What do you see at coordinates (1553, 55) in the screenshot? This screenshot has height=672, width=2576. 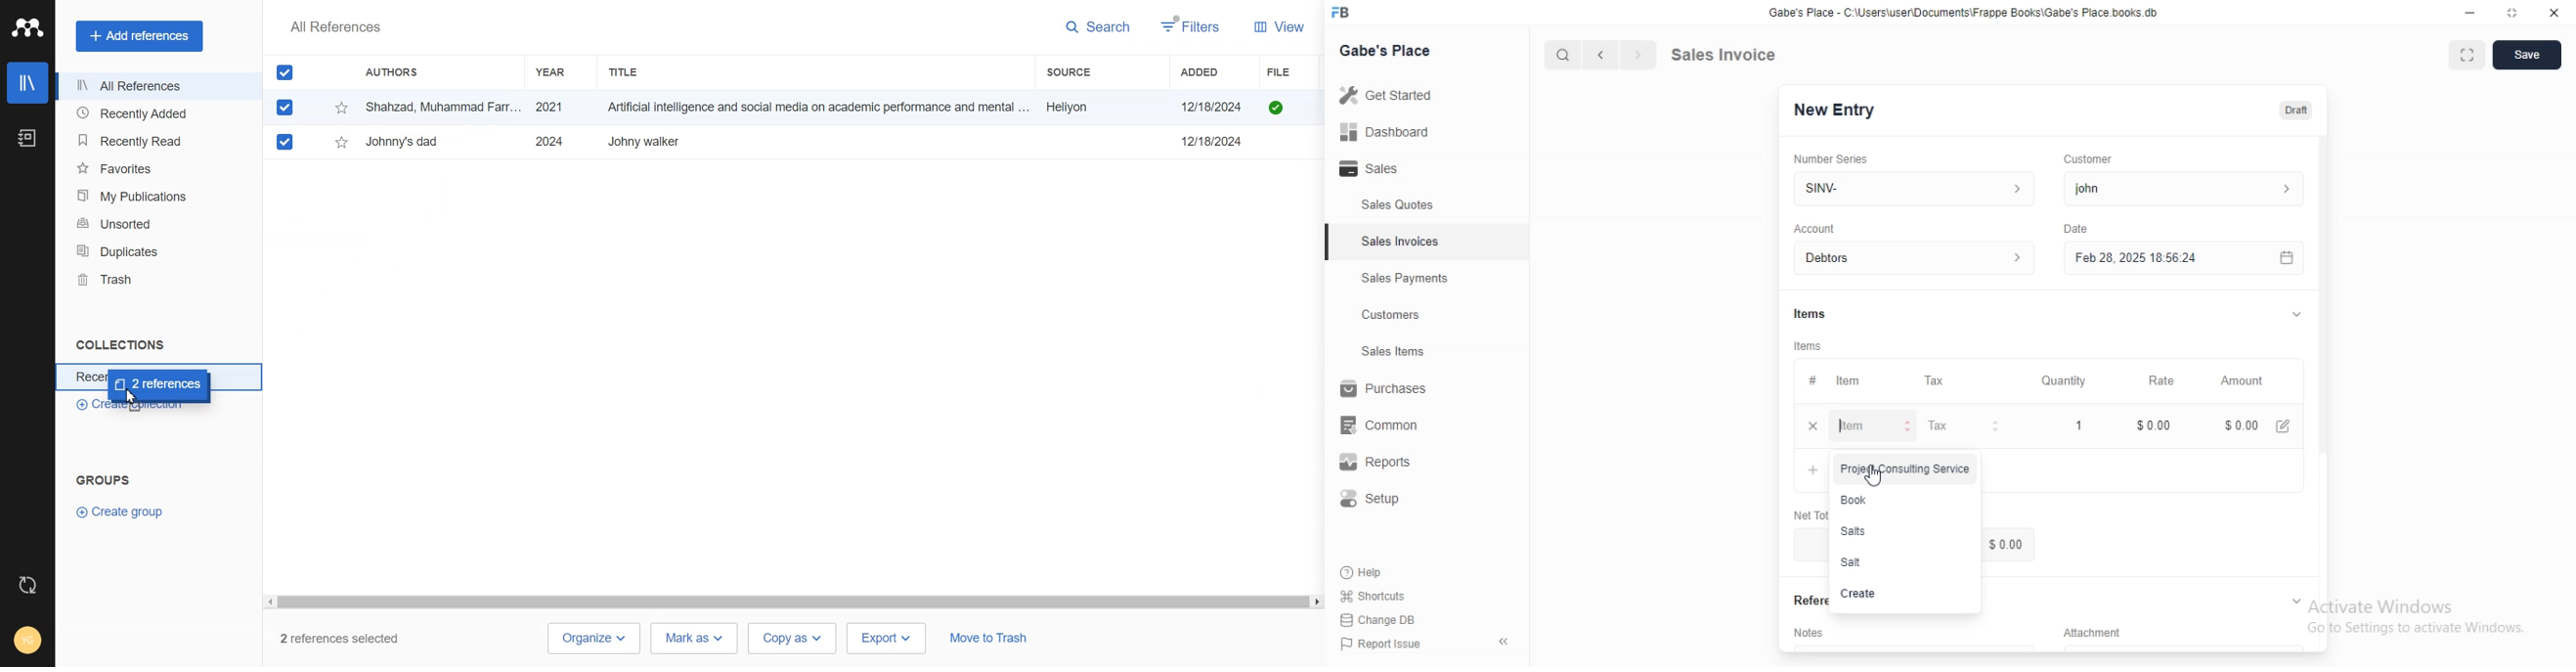 I see `cursor` at bounding box center [1553, 55].